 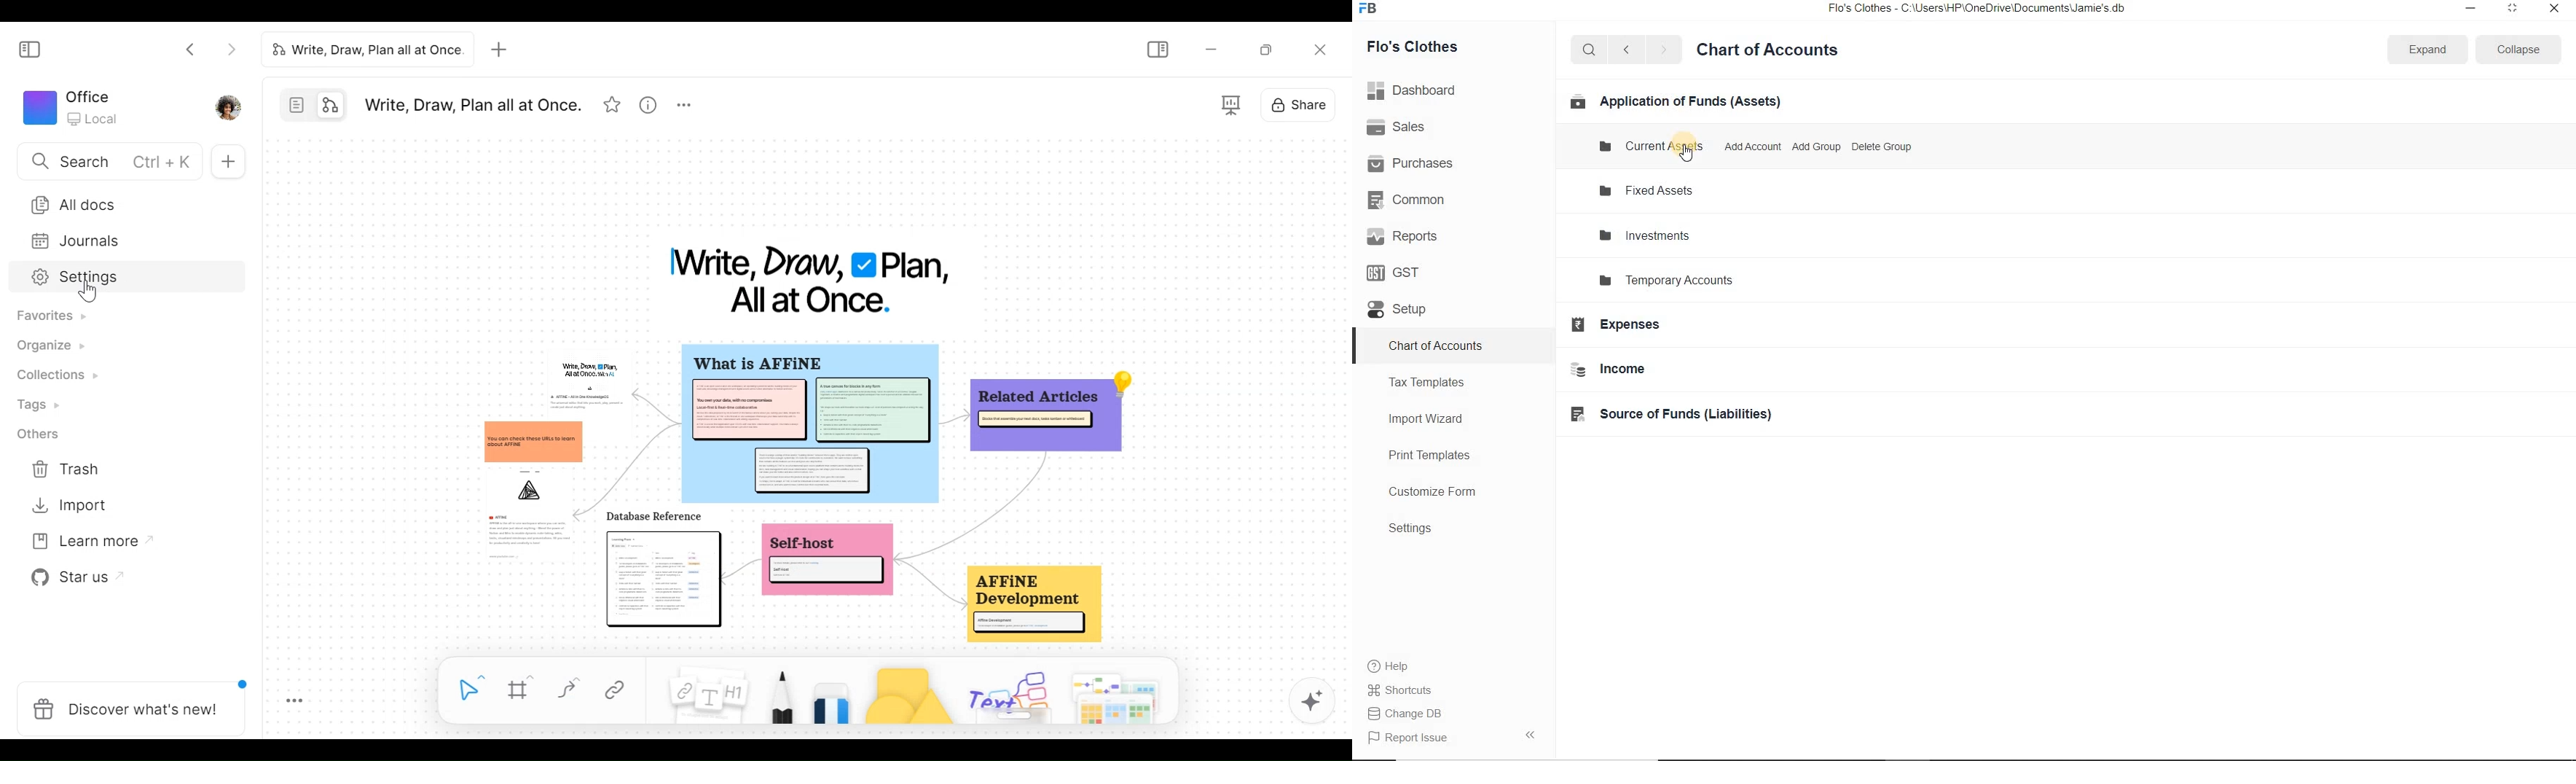 What do you see at coordinates (1400, 687) in the screenshot?
I see `Shortcuts` at bounding box center [1400, 687].